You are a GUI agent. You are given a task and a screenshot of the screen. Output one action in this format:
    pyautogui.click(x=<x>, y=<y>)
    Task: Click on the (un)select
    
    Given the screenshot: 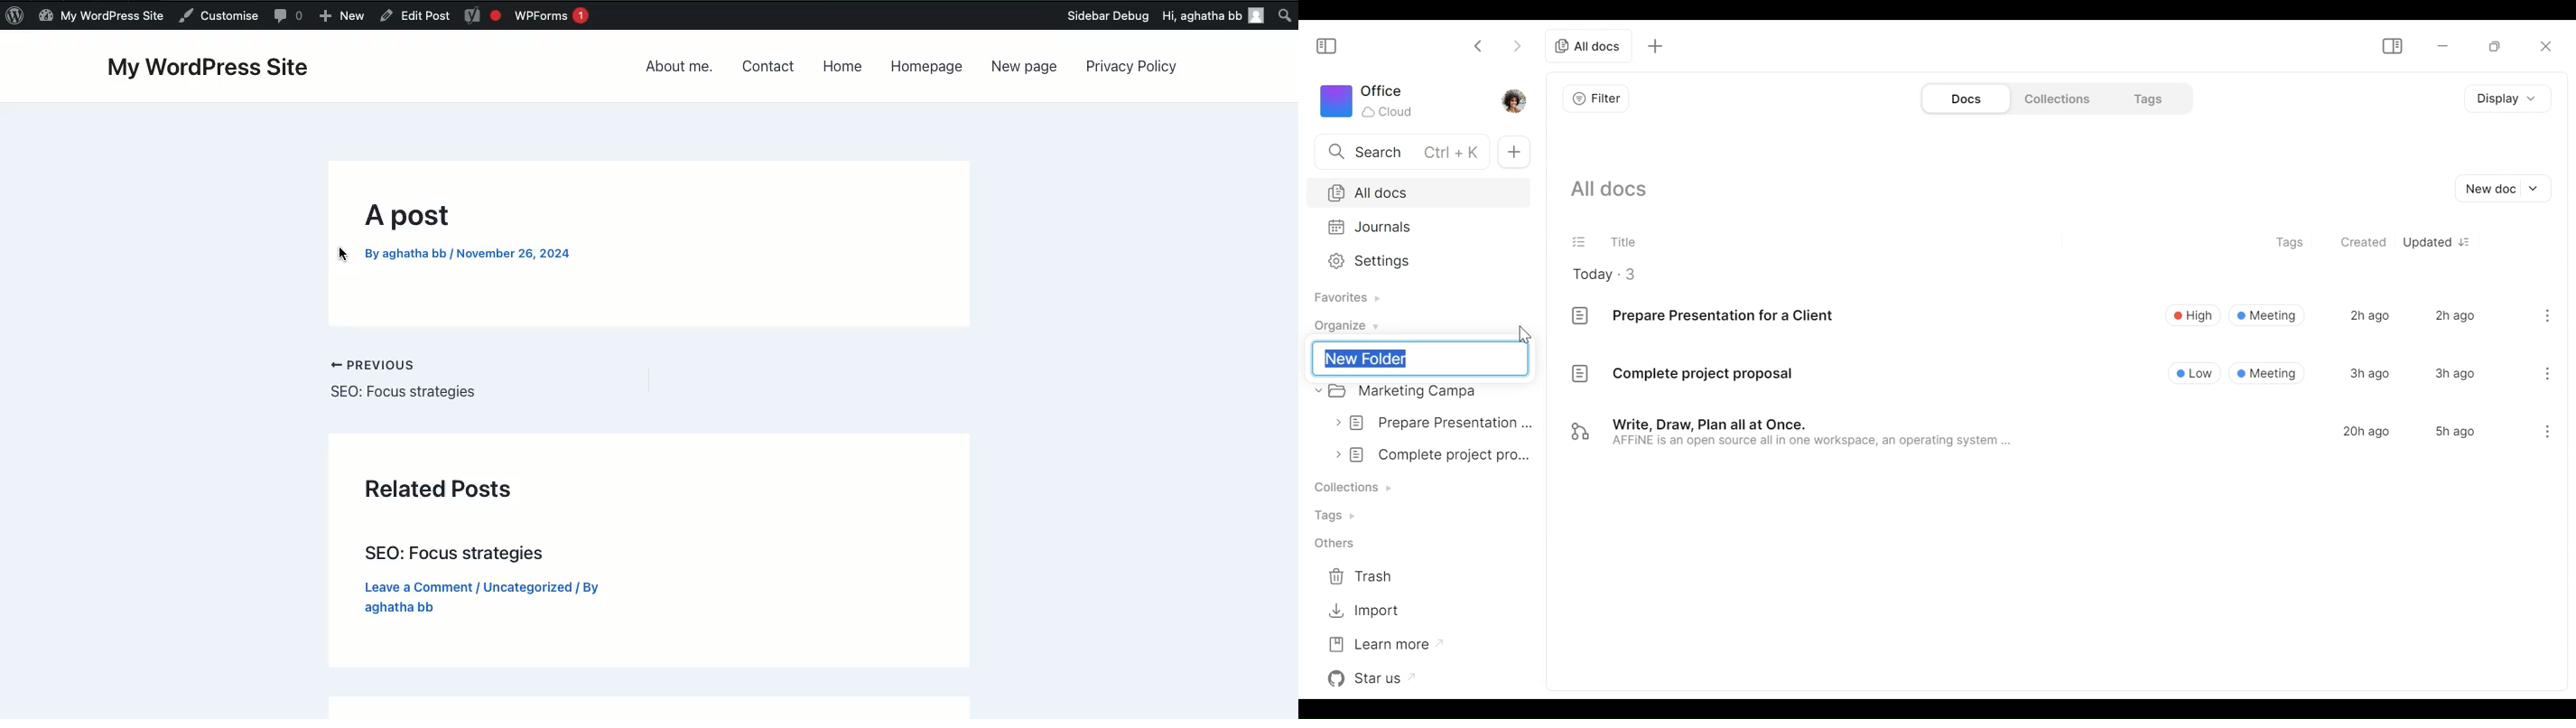 What is the action you would take?
    pyautogui.click(x=1580, y=240)
    